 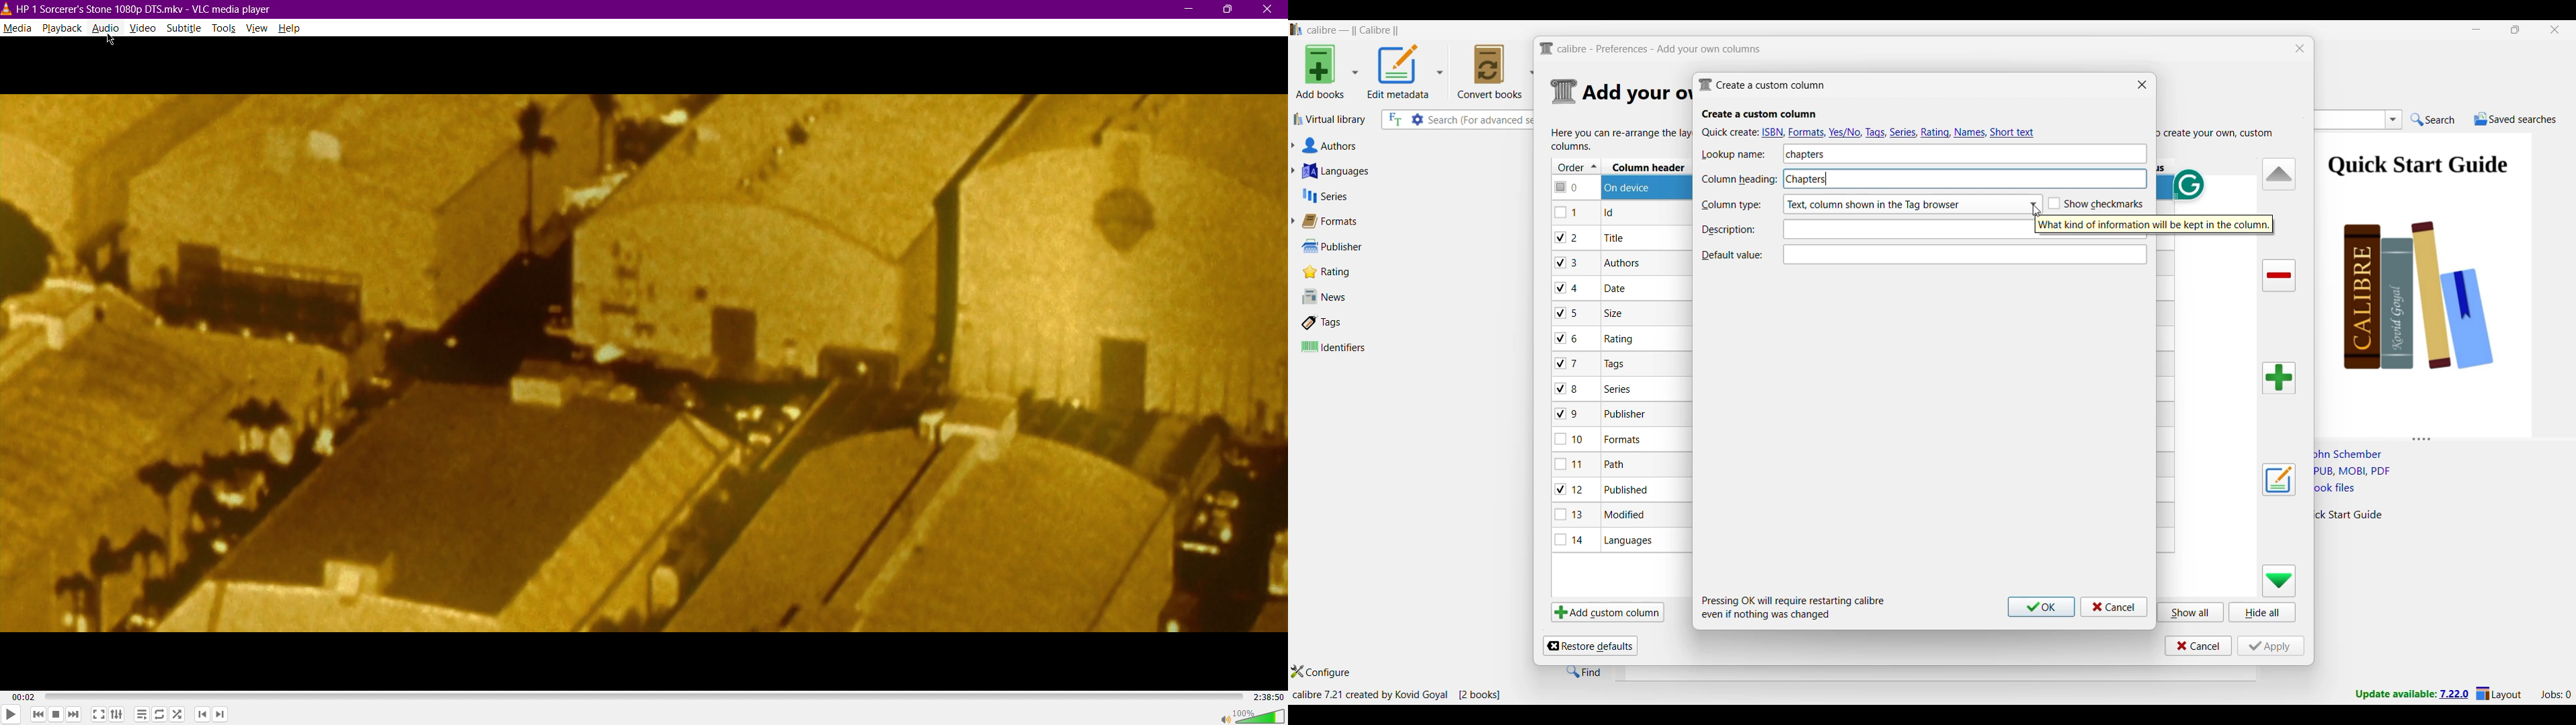 What do you see at coordinates (1572, 312) in the screenshot?
I see `checkbox - 5` at bounding box center [1572, 312].